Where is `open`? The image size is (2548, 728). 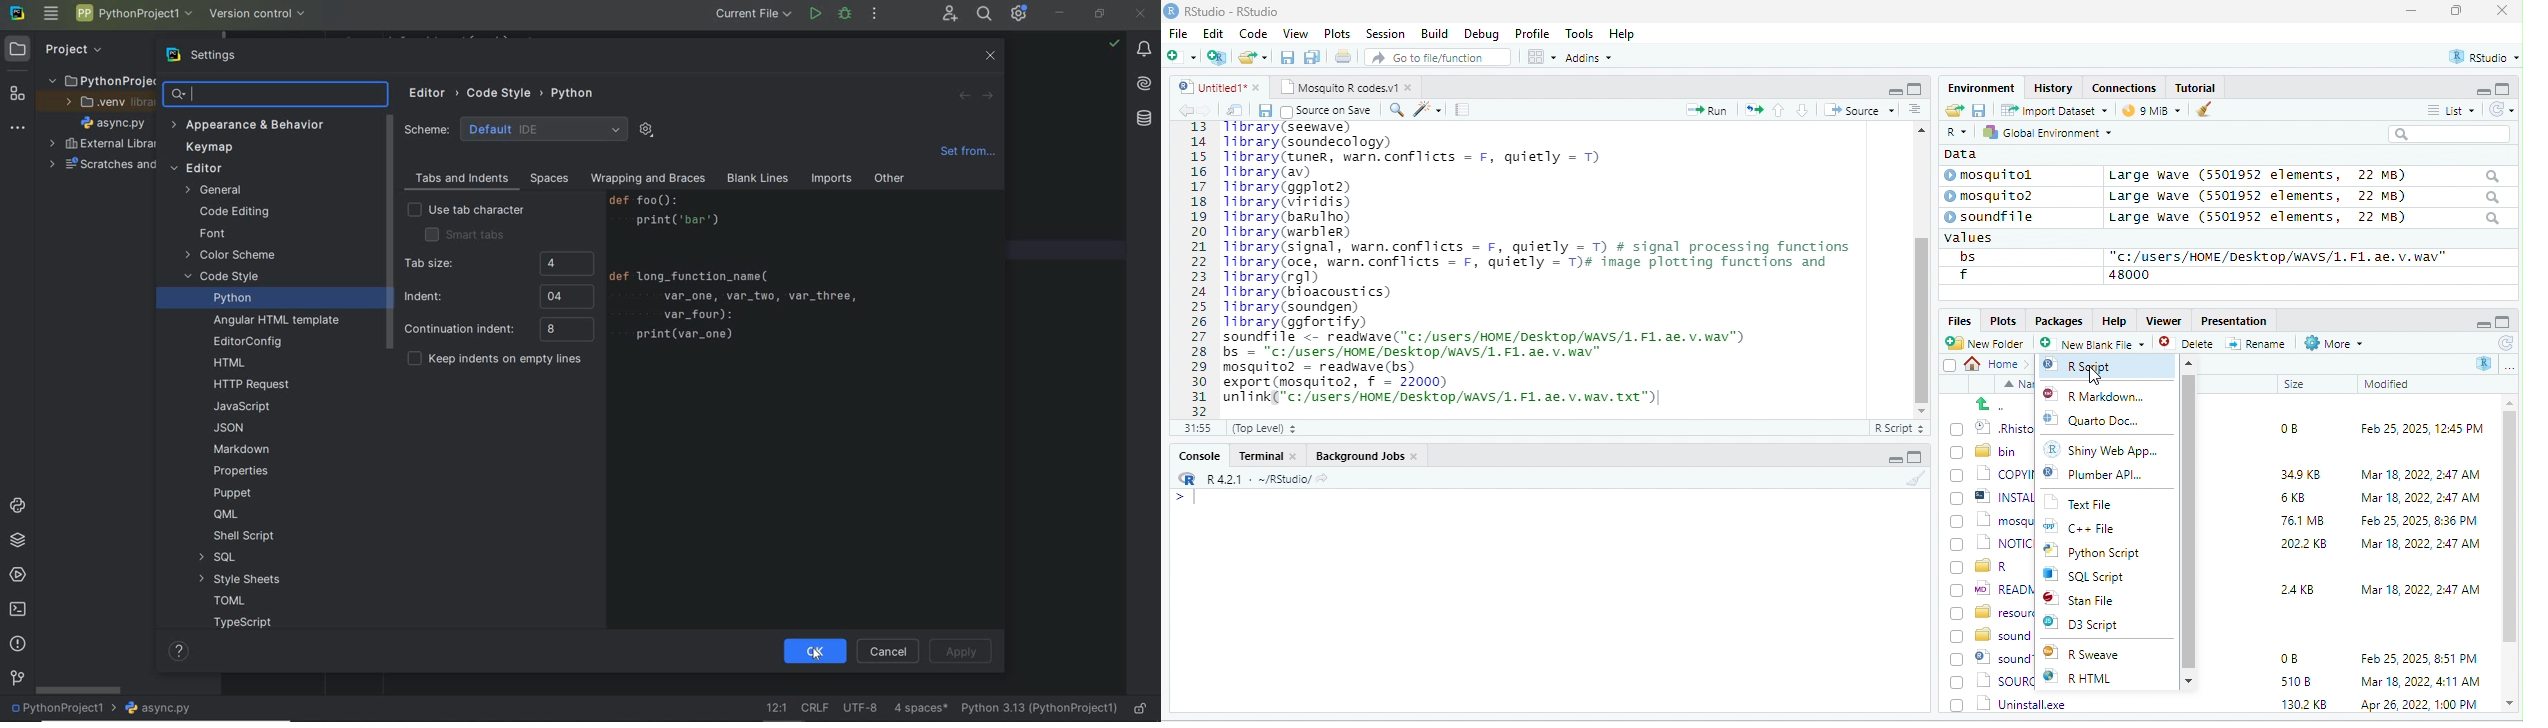
open is located at coordinates (1754, 108).